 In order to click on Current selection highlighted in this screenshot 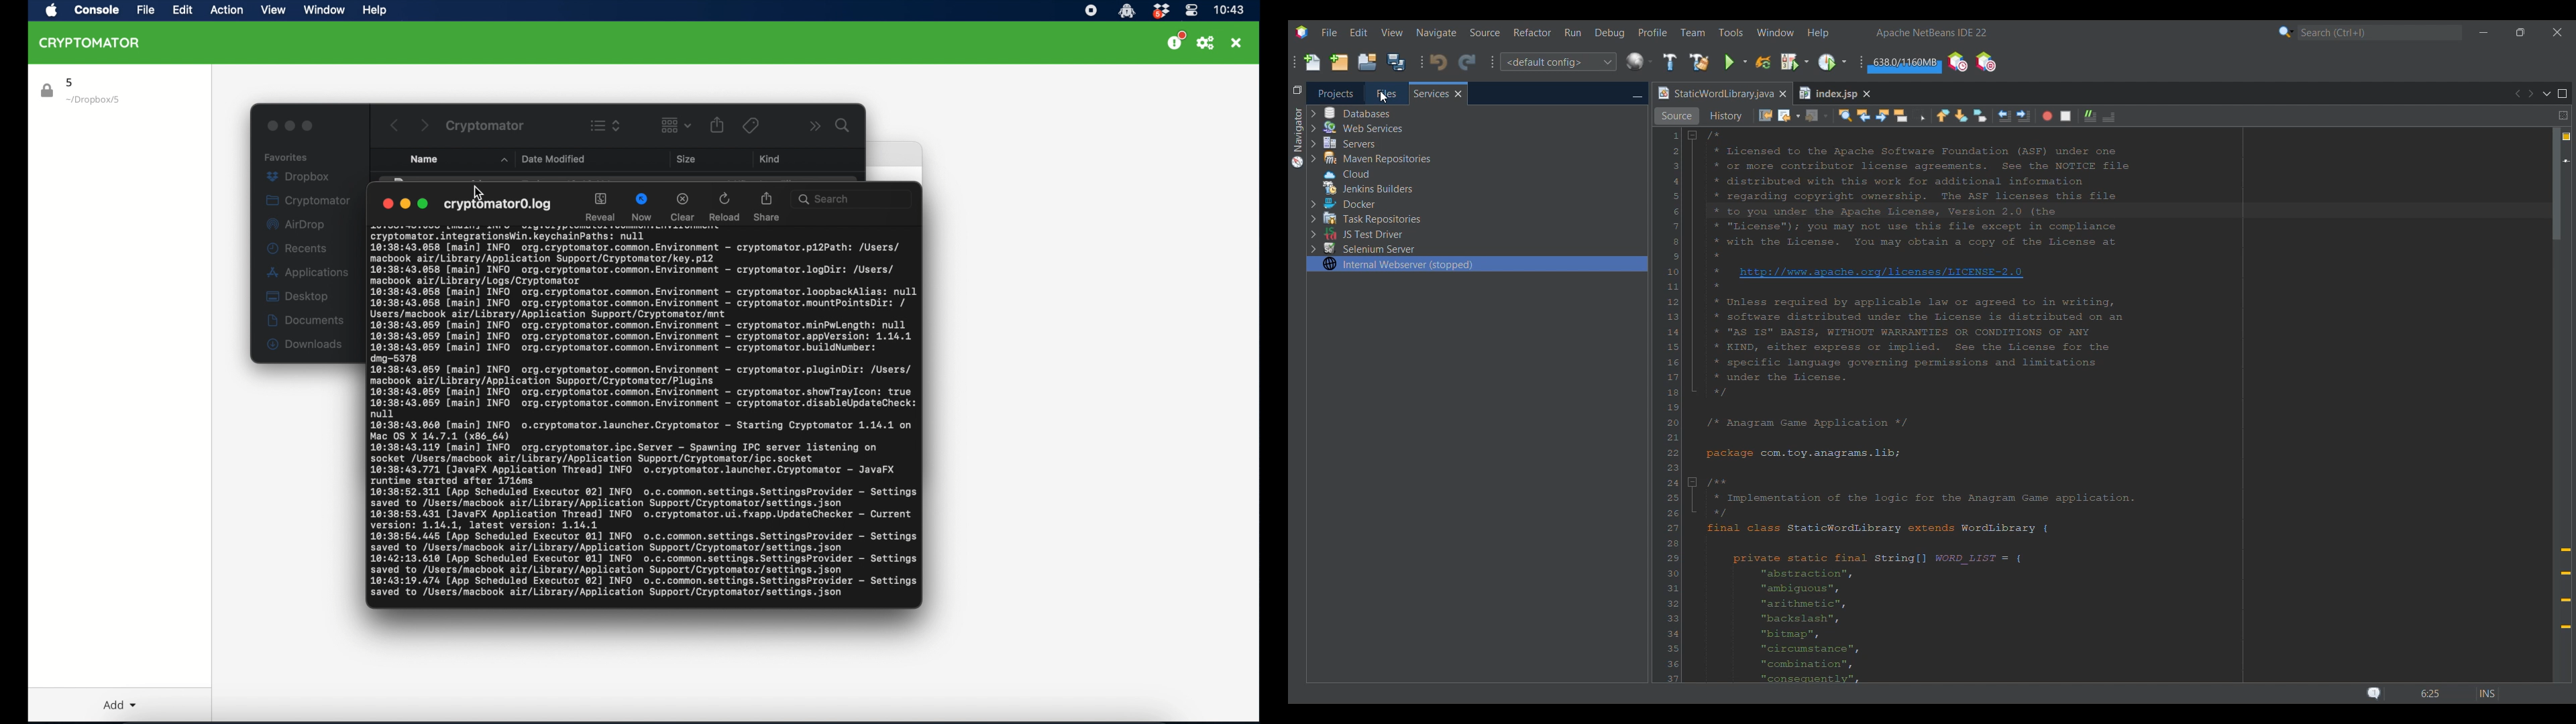, I will do `click(1477, 263)`.